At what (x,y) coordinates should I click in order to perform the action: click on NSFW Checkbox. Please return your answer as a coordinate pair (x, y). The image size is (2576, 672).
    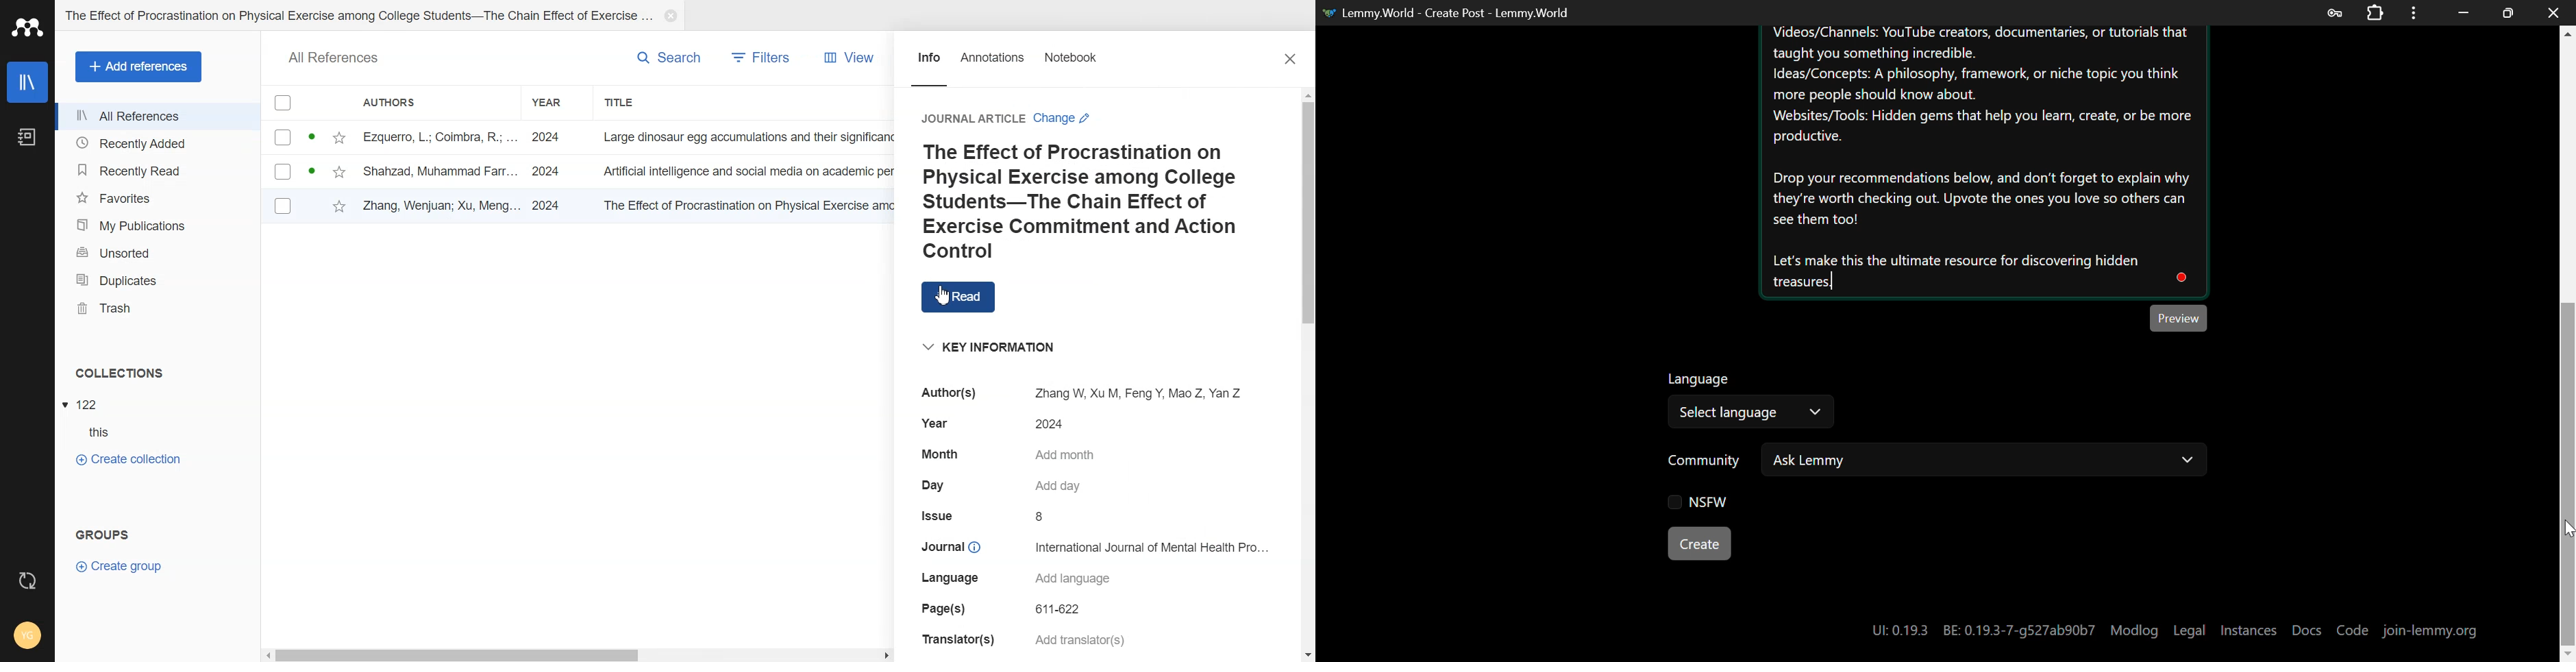
    Looking at the image, I should click on (1692, 502).